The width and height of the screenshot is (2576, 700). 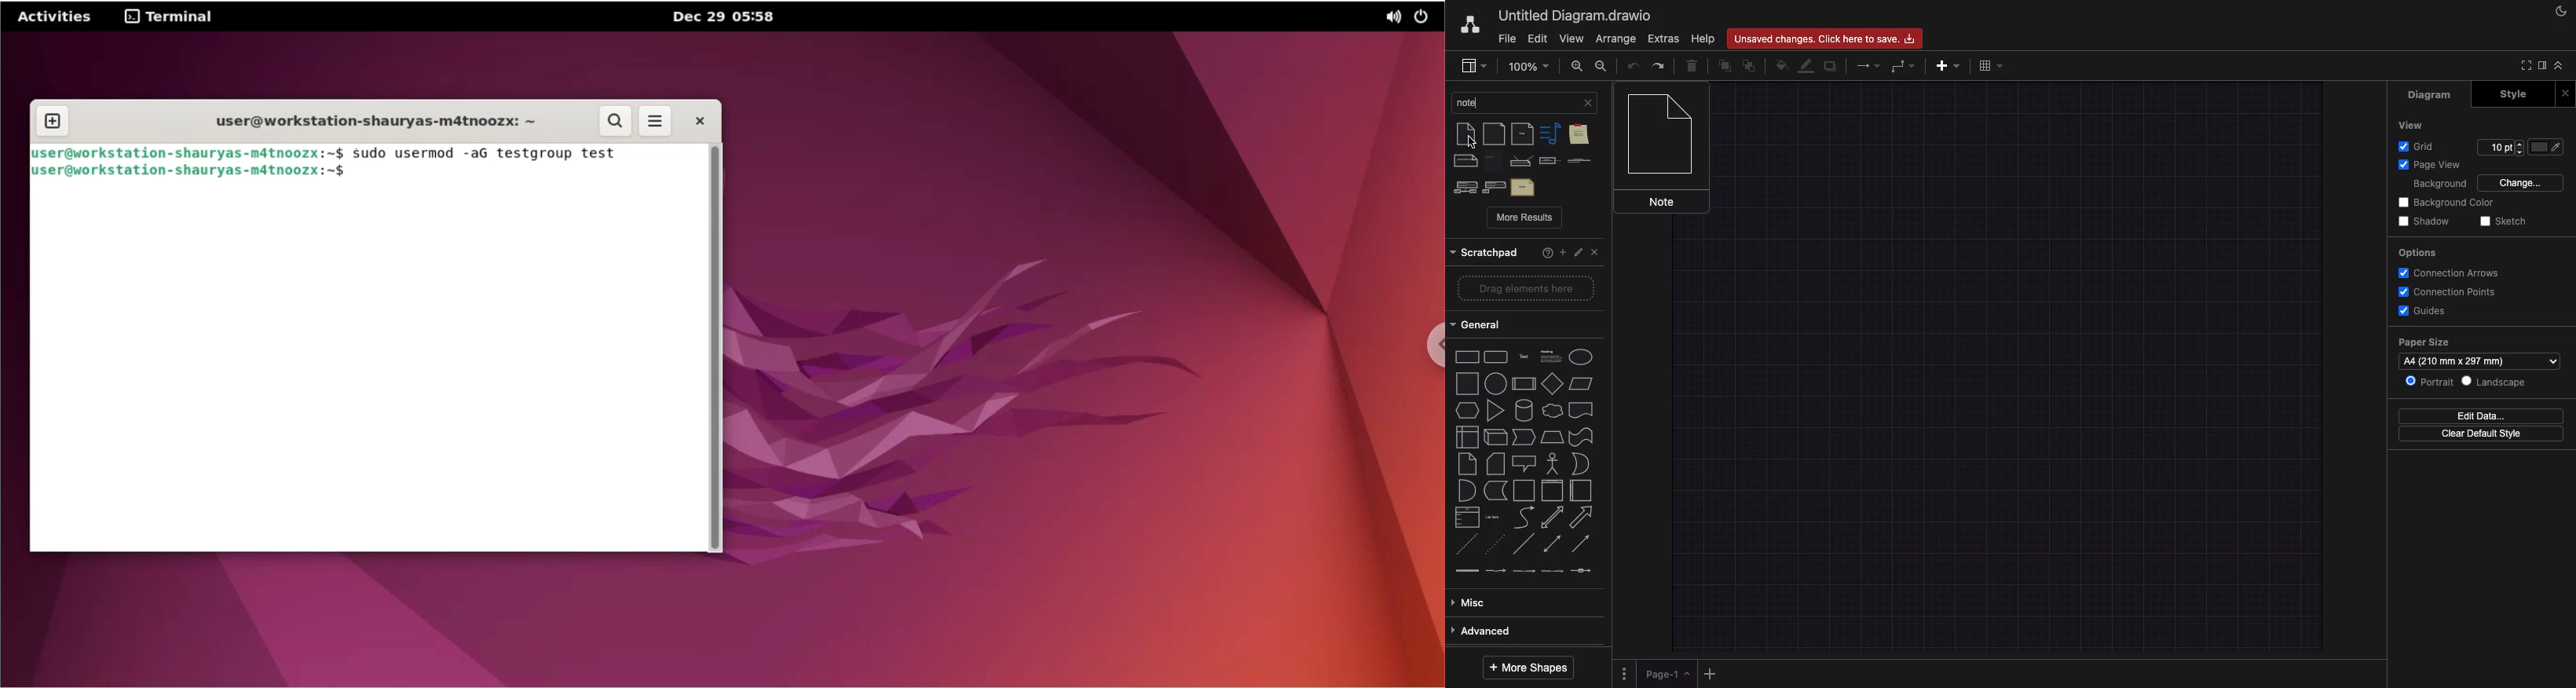 I want to click on close, so click(x=1588, y=102).